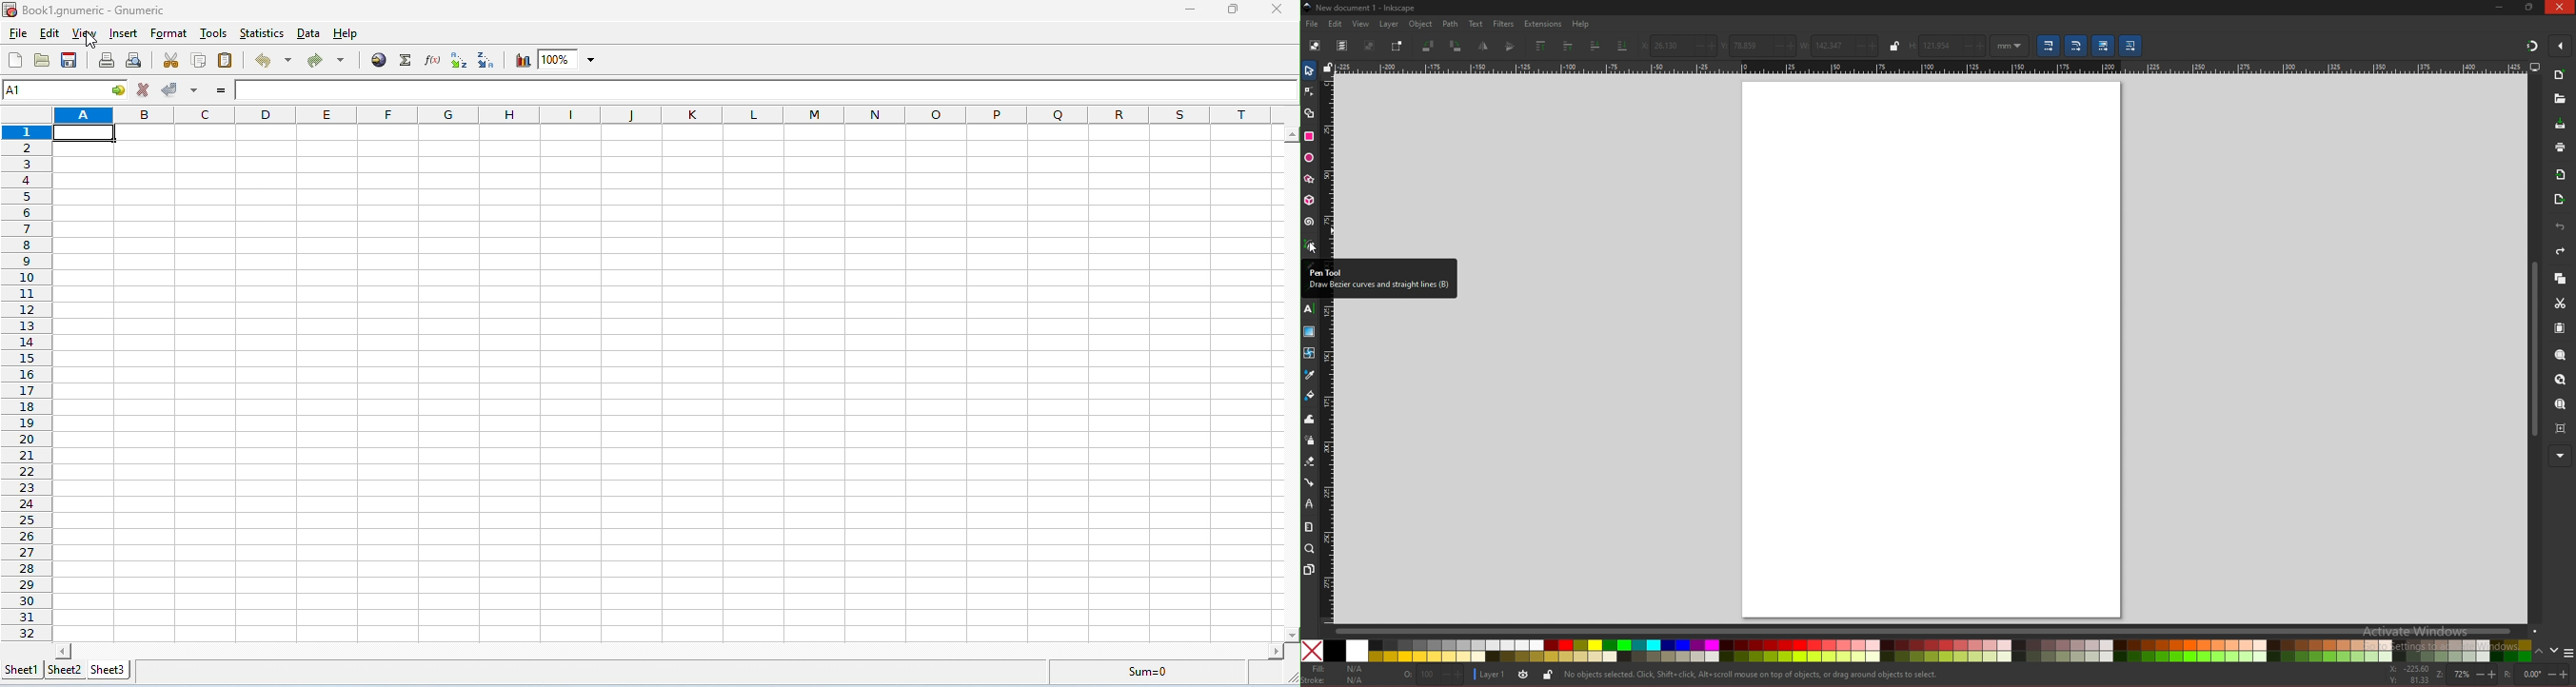 The width and height of the screenshot is (2576, 700). Describe the element at coordinates (1140, 673) in the screenshot. I see `Sum=0` at that location.